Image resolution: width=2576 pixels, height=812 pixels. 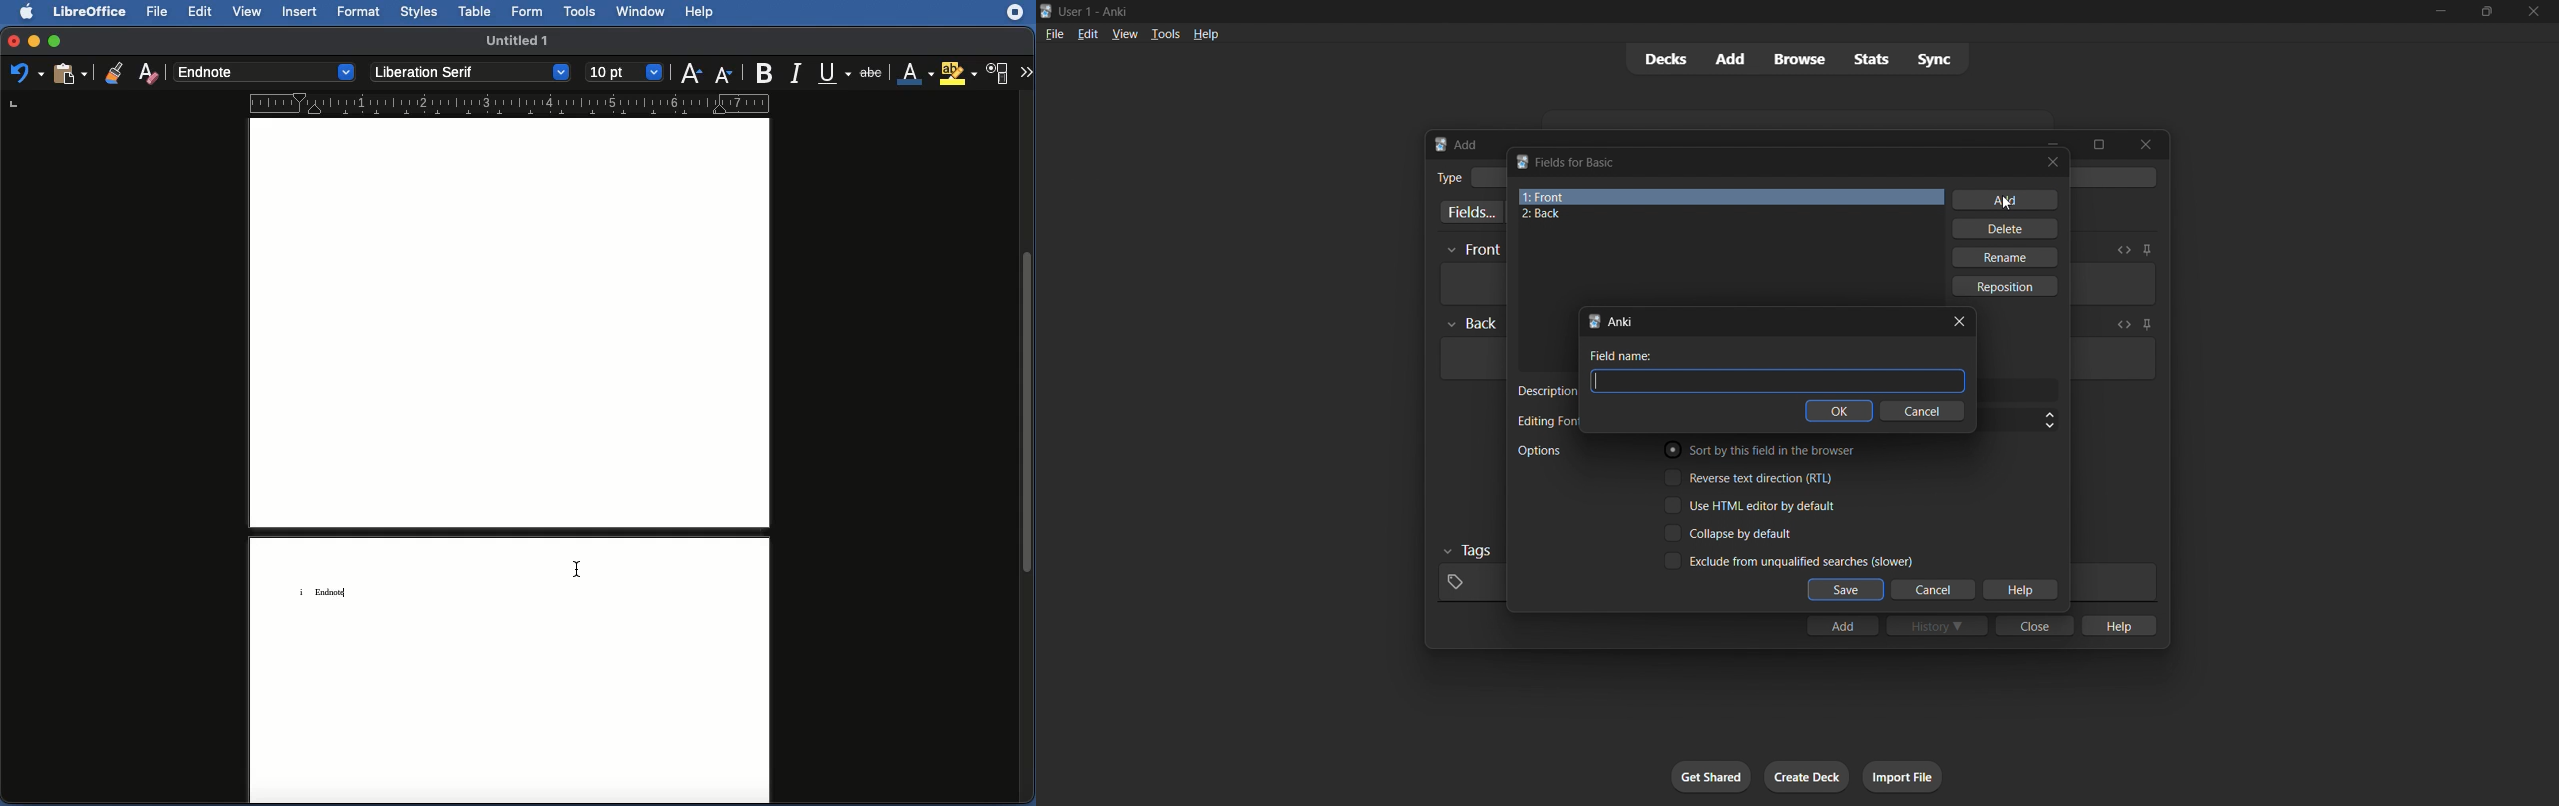 What do you see at coordinates (2487, 12) in the screenshot?
I see `maximize/restore` at bounding box center [2487, 12].